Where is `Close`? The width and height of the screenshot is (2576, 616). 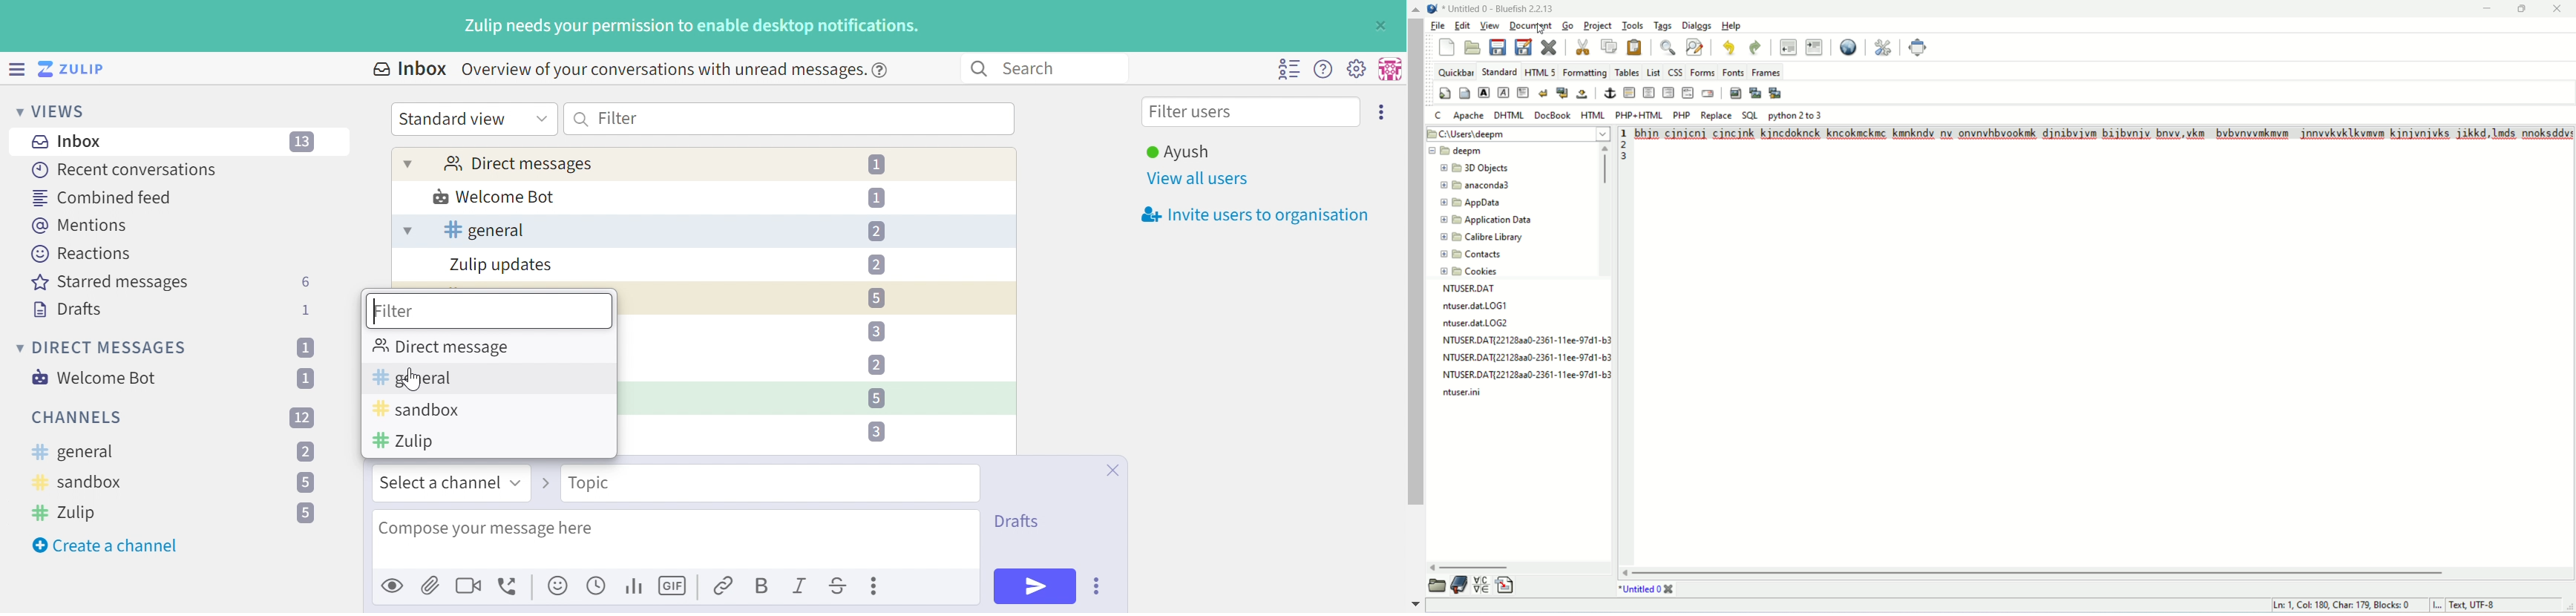 Close is located at coordinates (1112, 471).